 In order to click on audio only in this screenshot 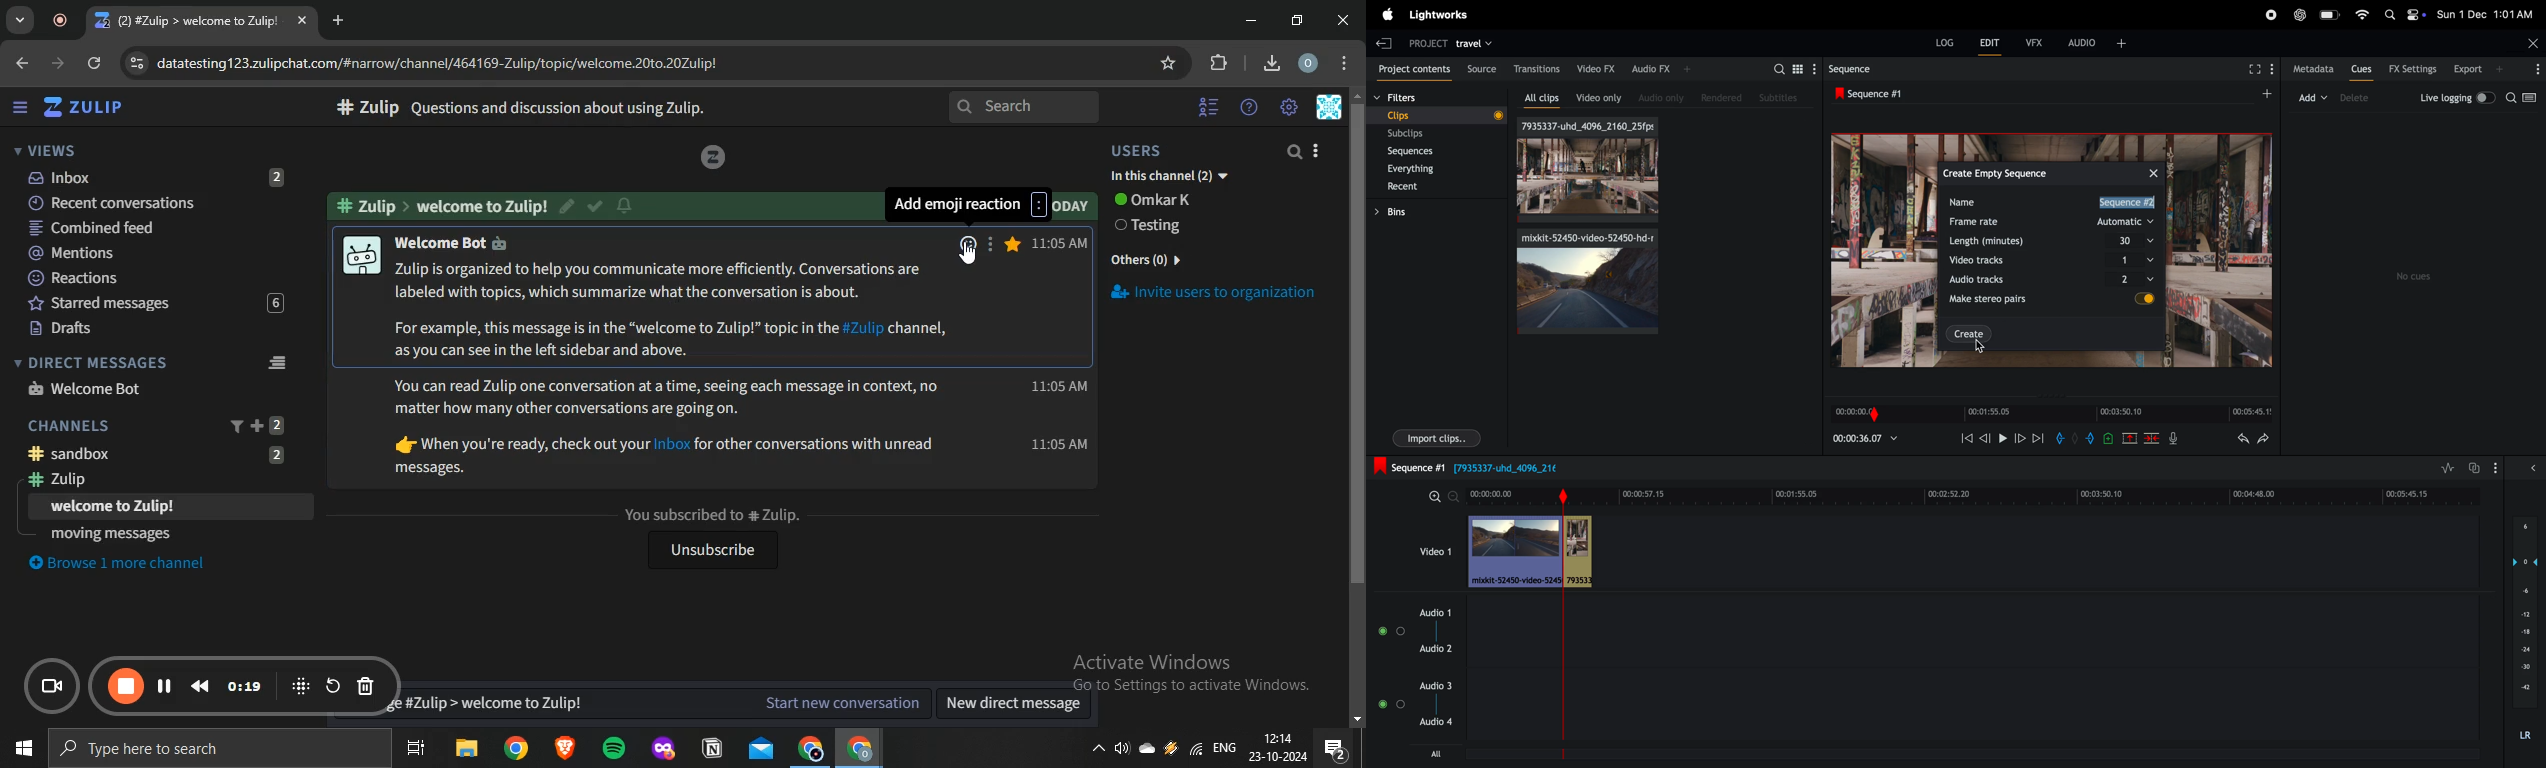, I will do `click(1664, 96)`.